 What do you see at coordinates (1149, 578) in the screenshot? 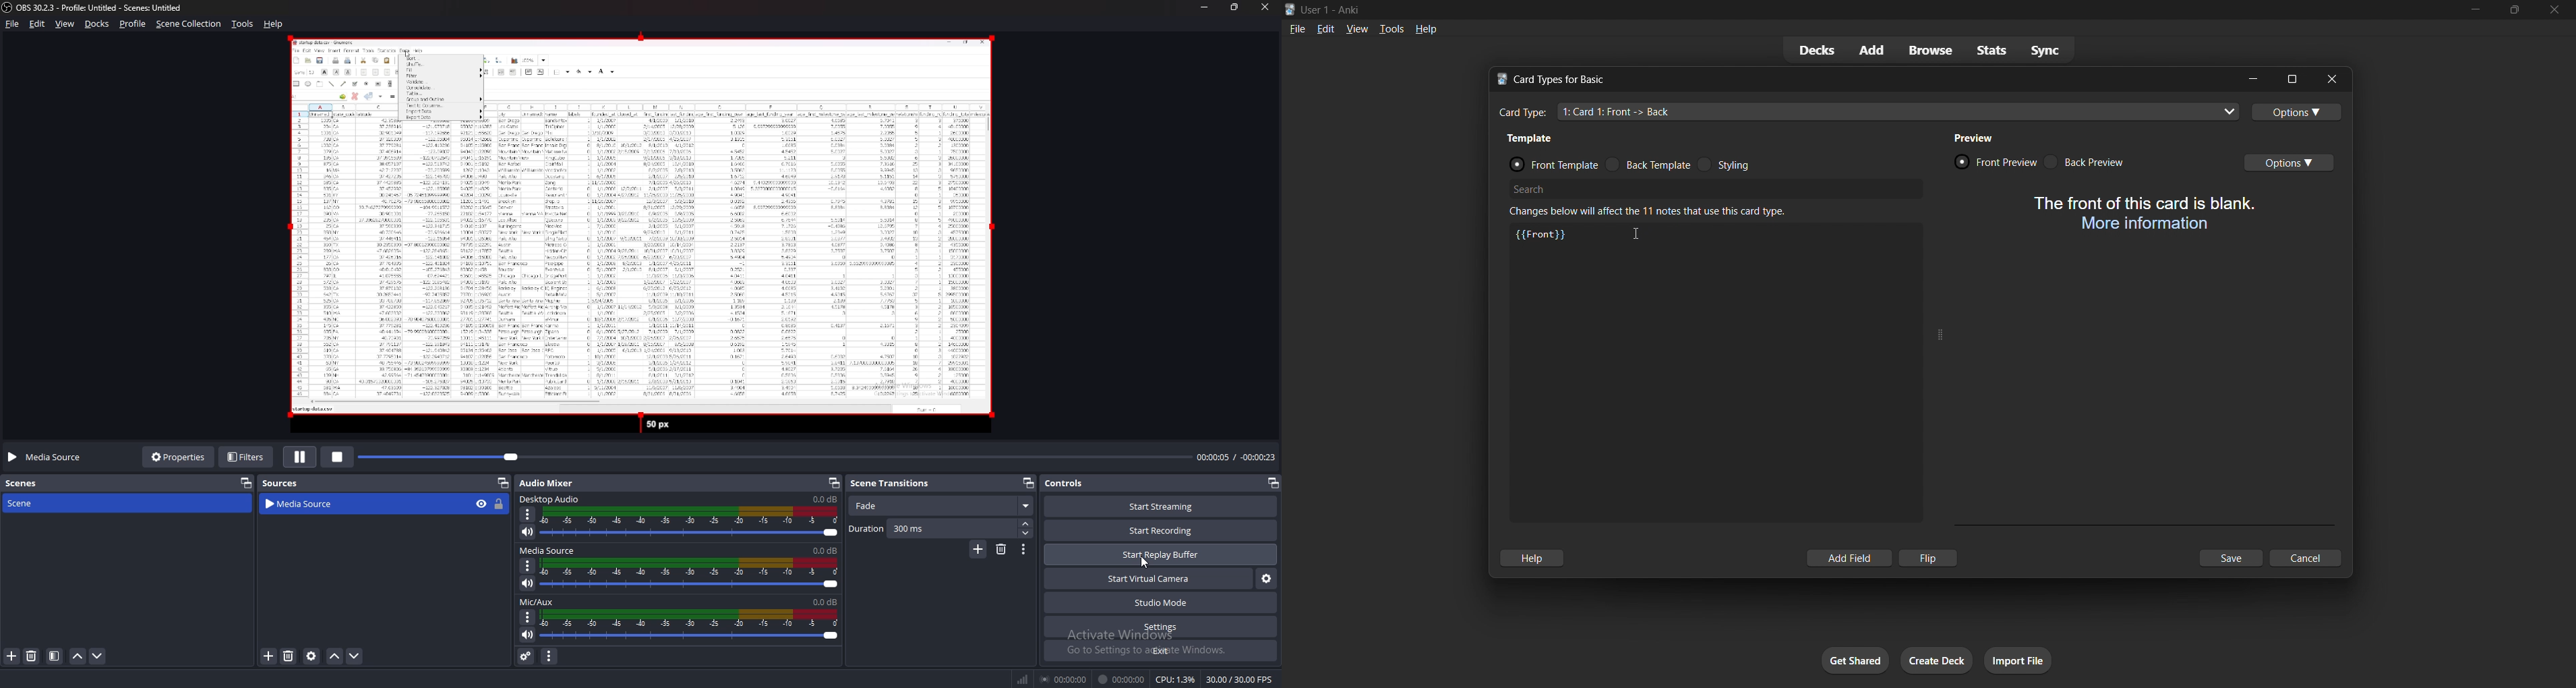
I see `start virtual camera` at bounding box center [1149, 578].